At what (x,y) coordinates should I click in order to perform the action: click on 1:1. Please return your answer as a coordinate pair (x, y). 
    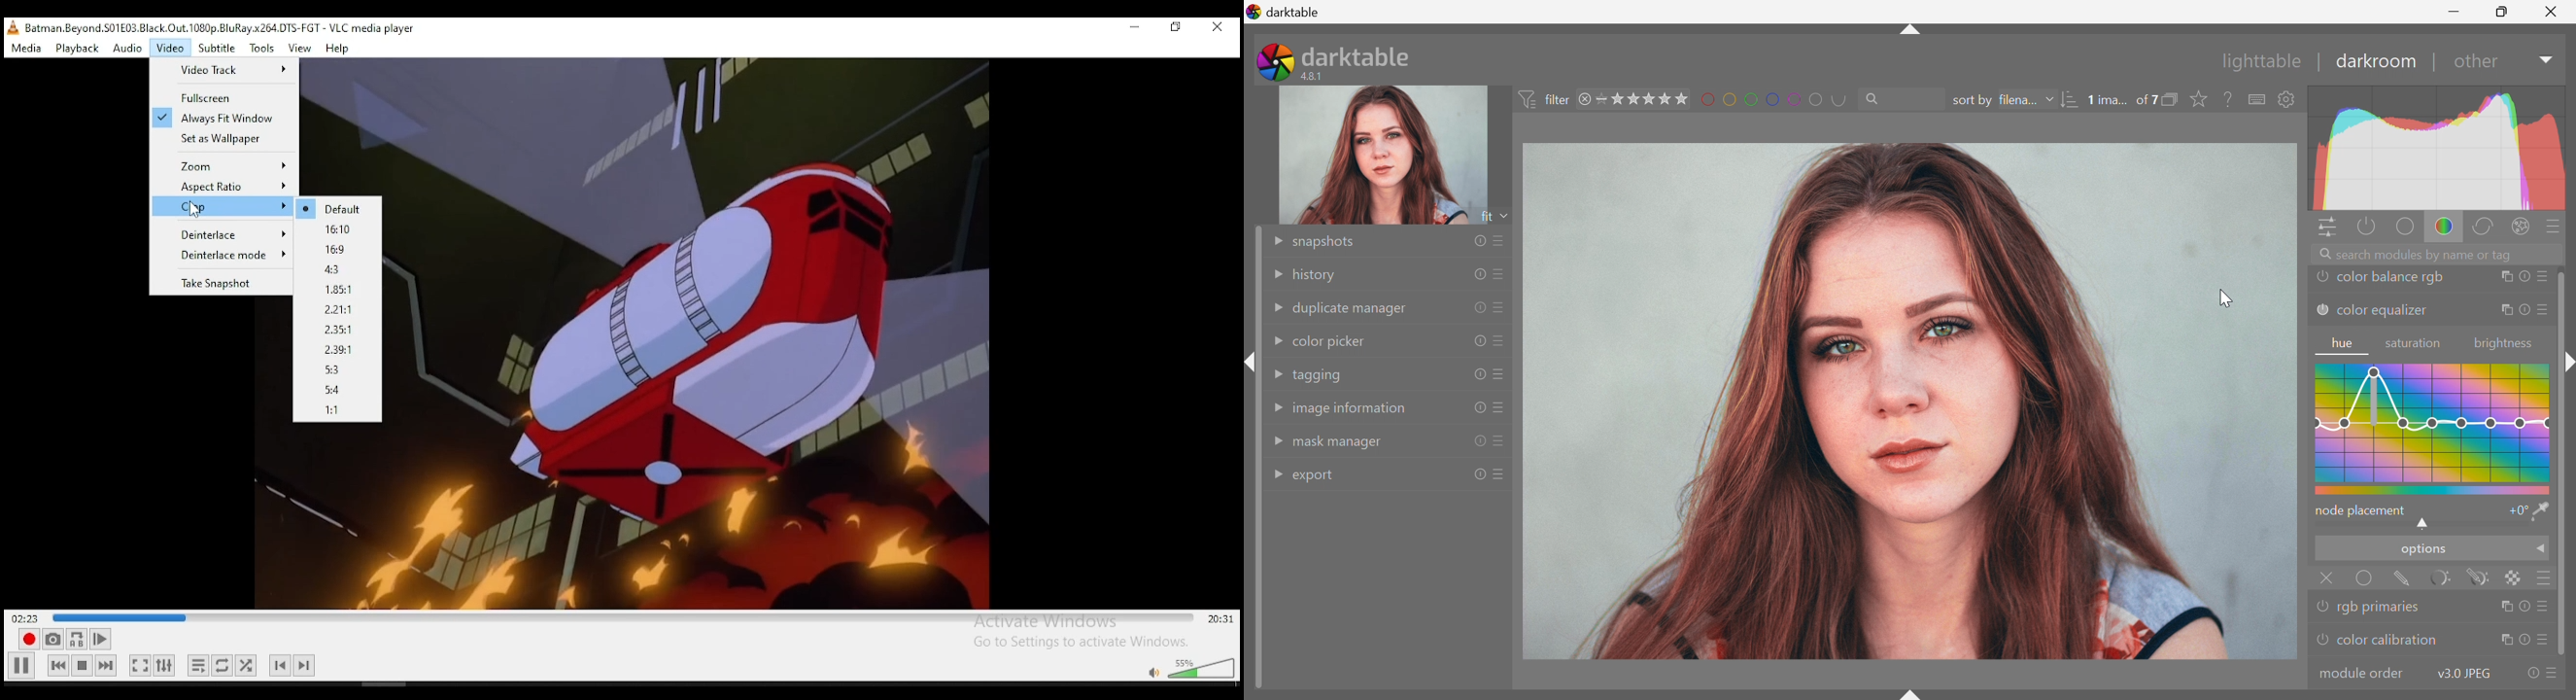
    Looking at the image, I should click on (336, 412).